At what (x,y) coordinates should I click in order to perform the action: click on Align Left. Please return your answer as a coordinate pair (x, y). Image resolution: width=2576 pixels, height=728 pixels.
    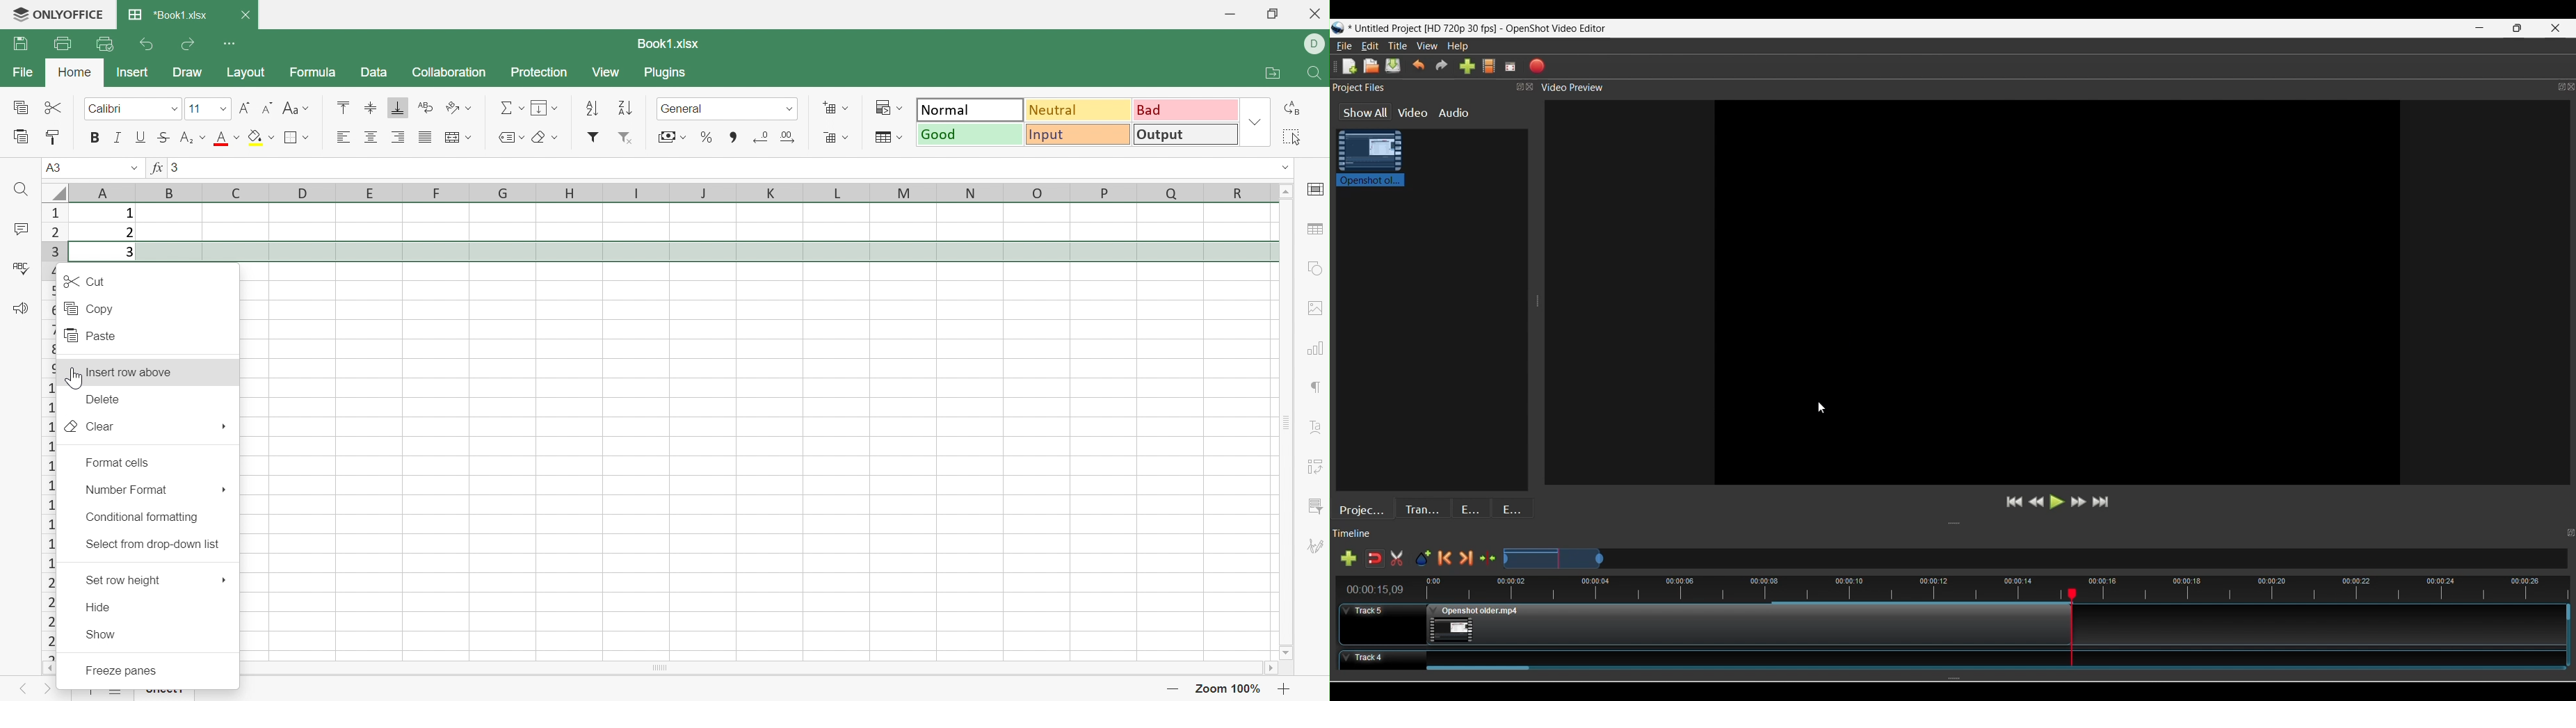
    Looking at the image, I should click on (344, 134).